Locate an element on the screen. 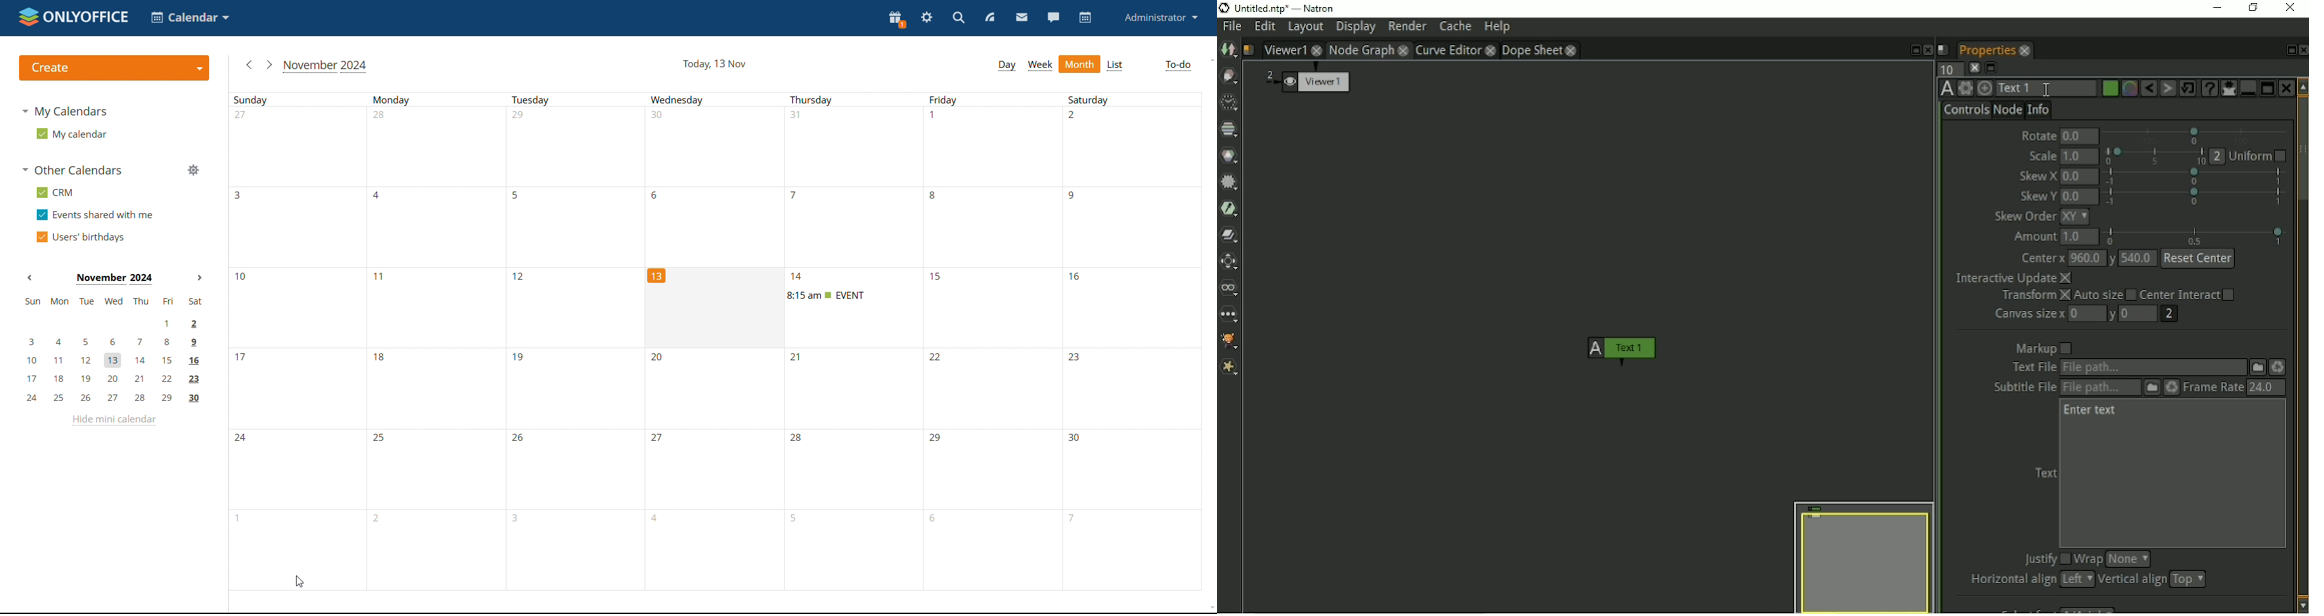  Viewer1 is located at coordinates (1286, 48).